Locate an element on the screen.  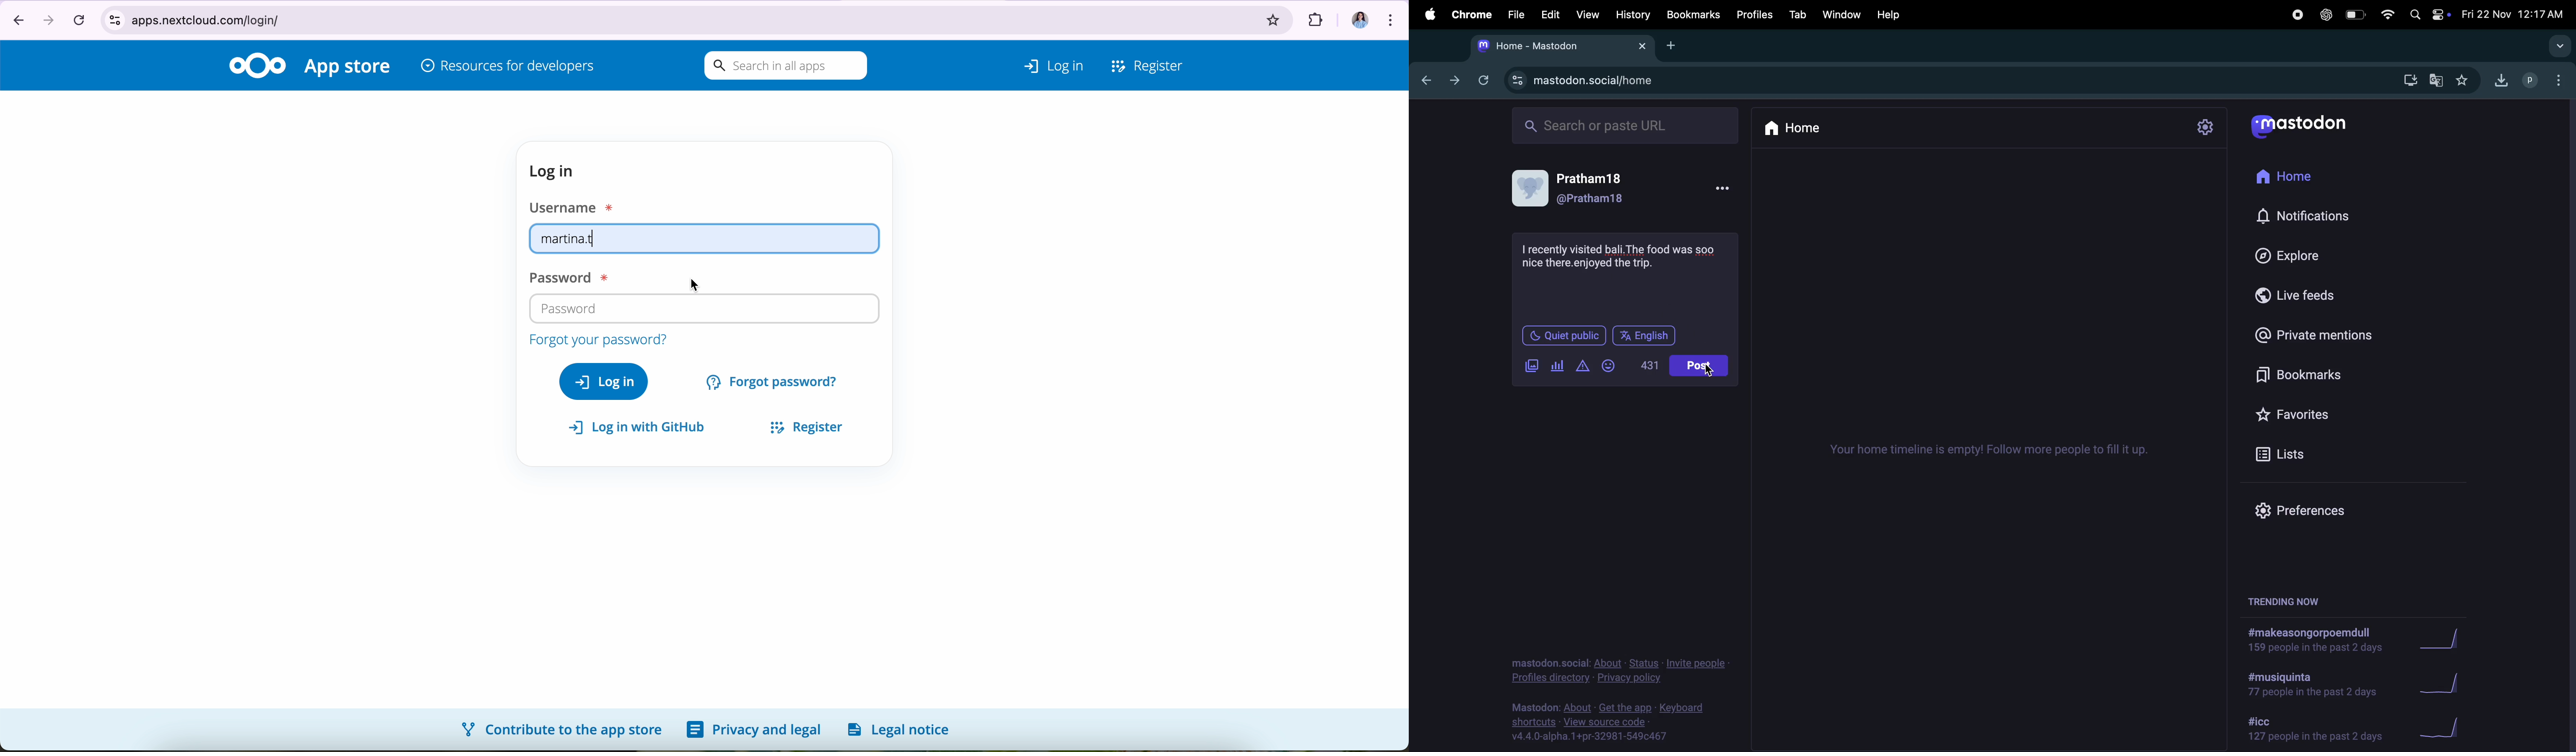
edit is located at coordinates (1550, 14).